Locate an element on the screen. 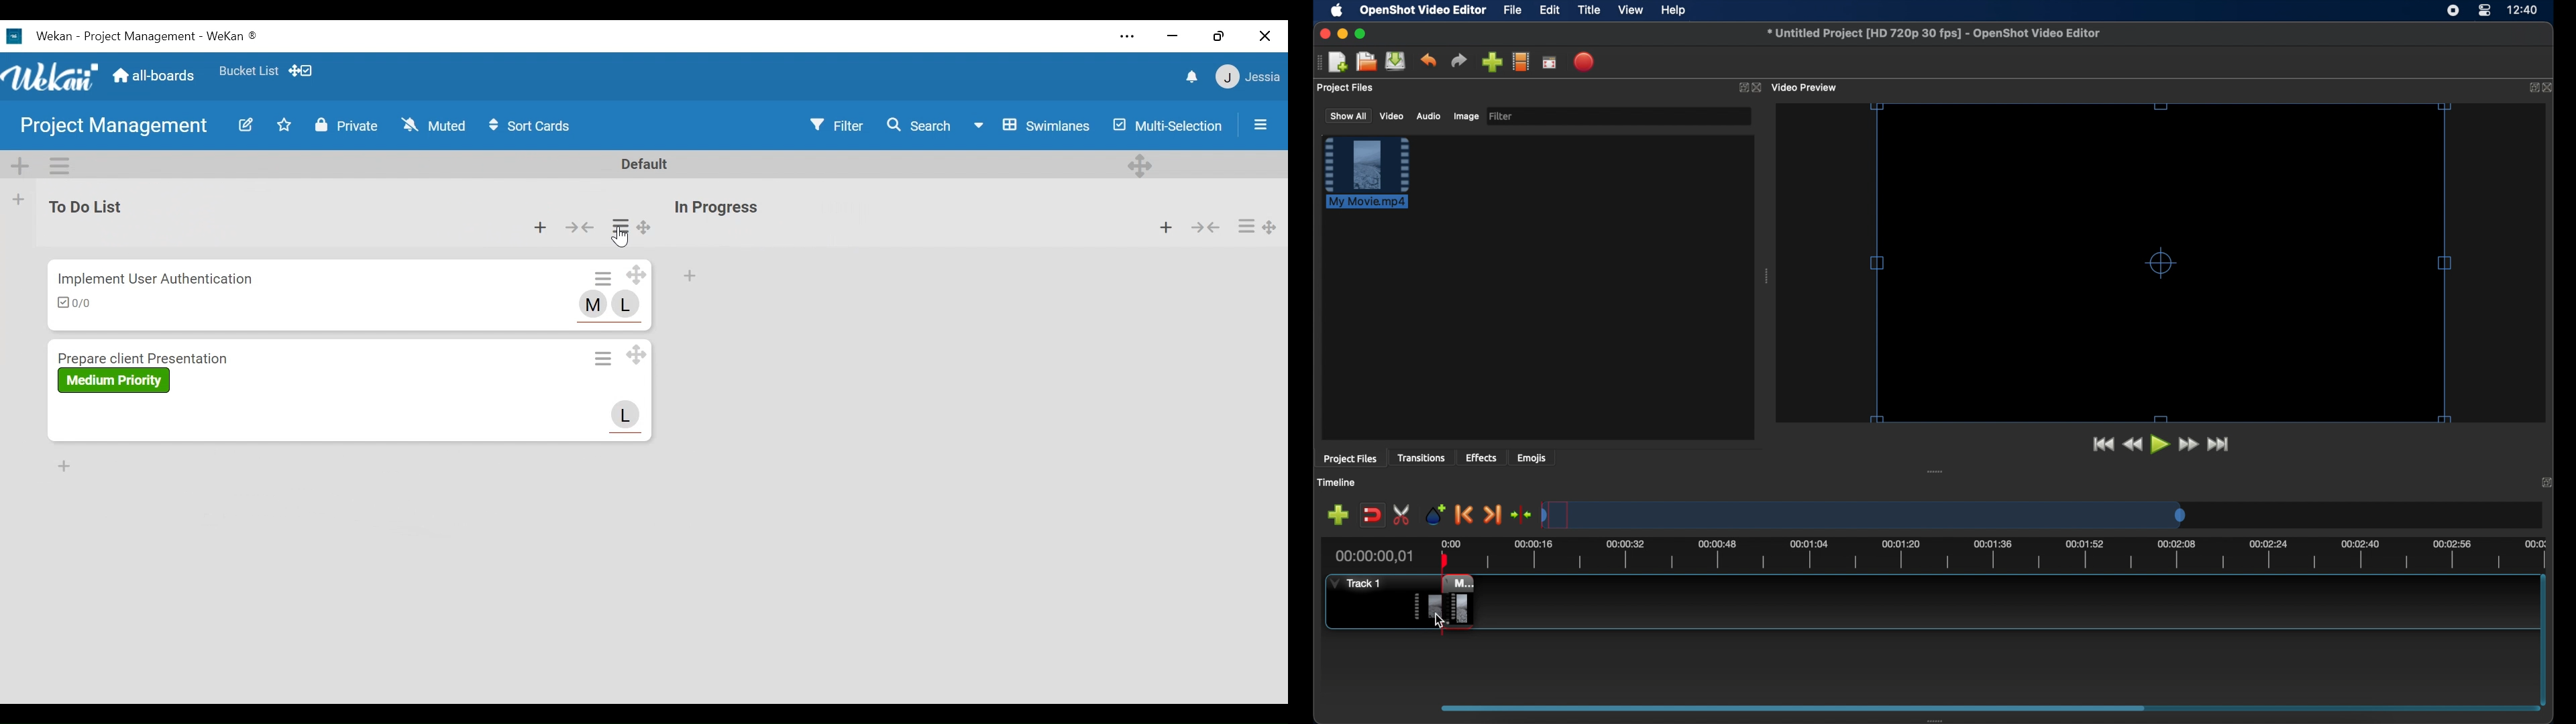 Image resolution: width=2576 pixels, height=728 pixels. add list is located at coordinates (17, 200).